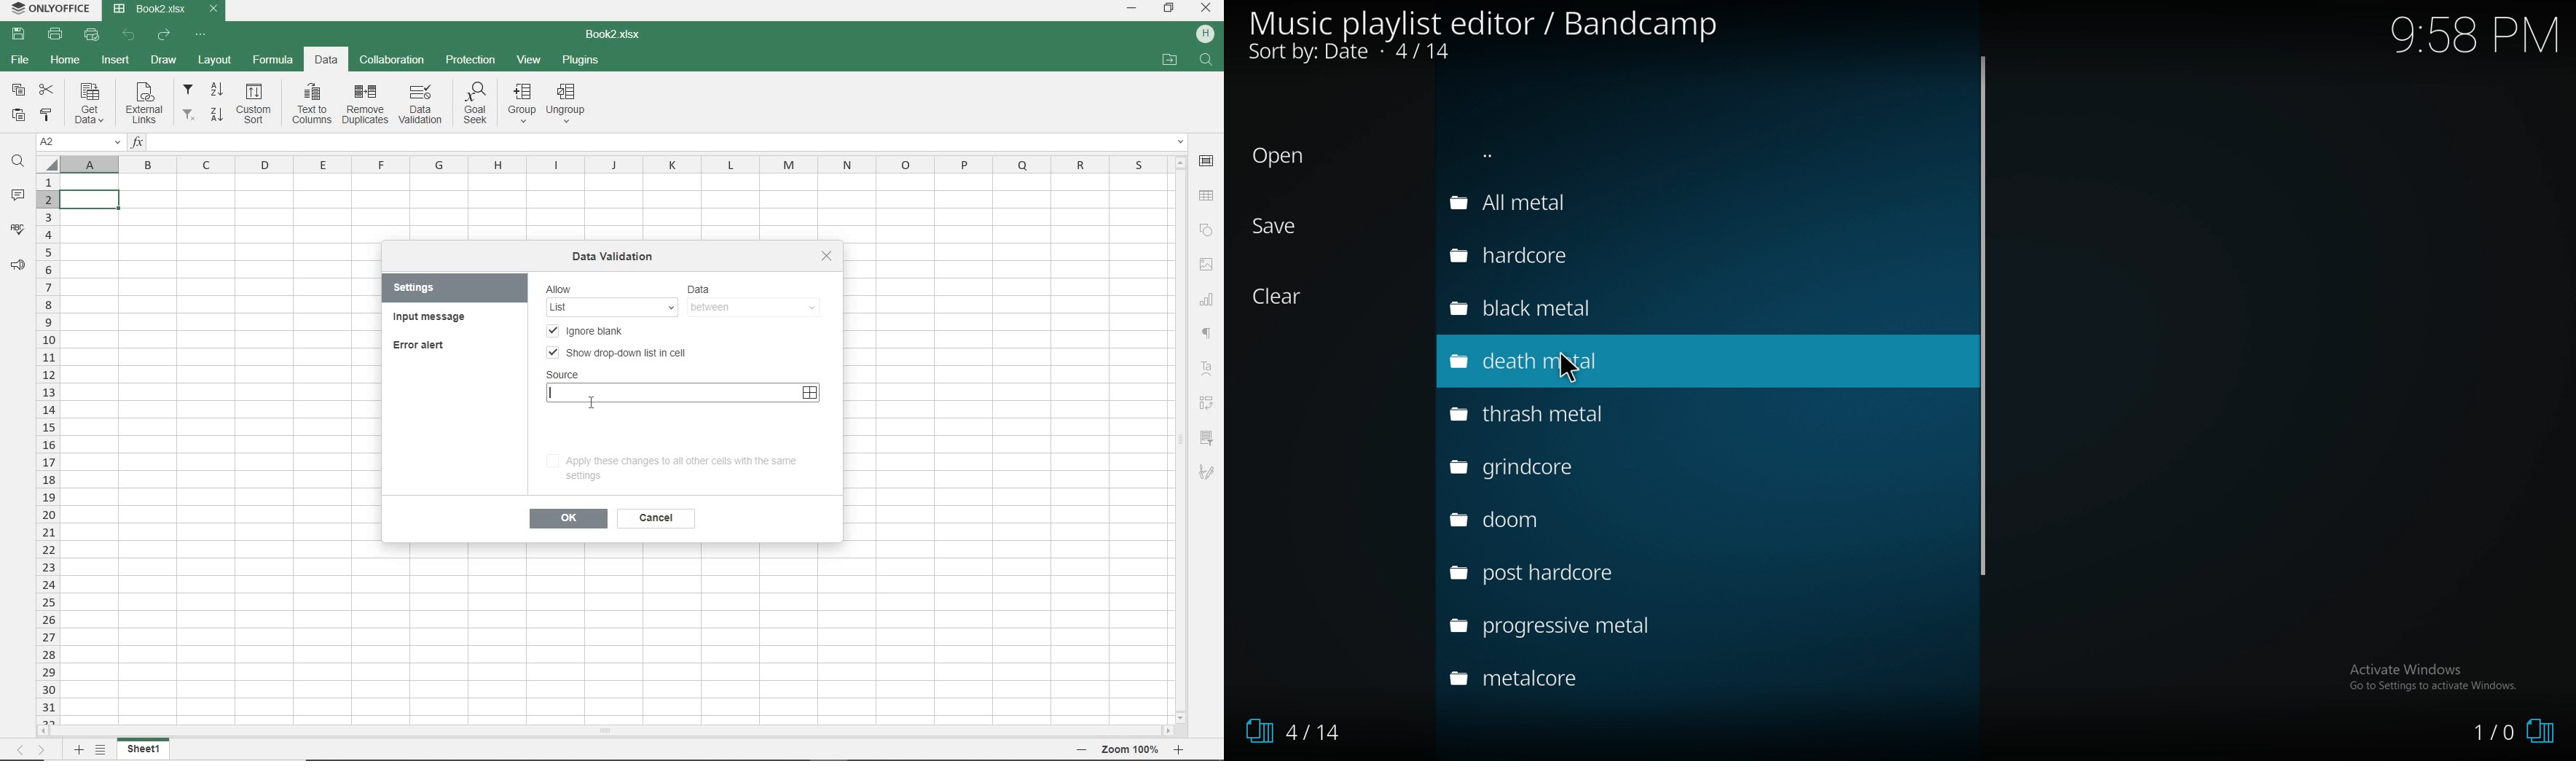 The image size is (2576, 784). Describe the element at coordinates (190, 117) in the screenshot. I see `remove filters` at that location.